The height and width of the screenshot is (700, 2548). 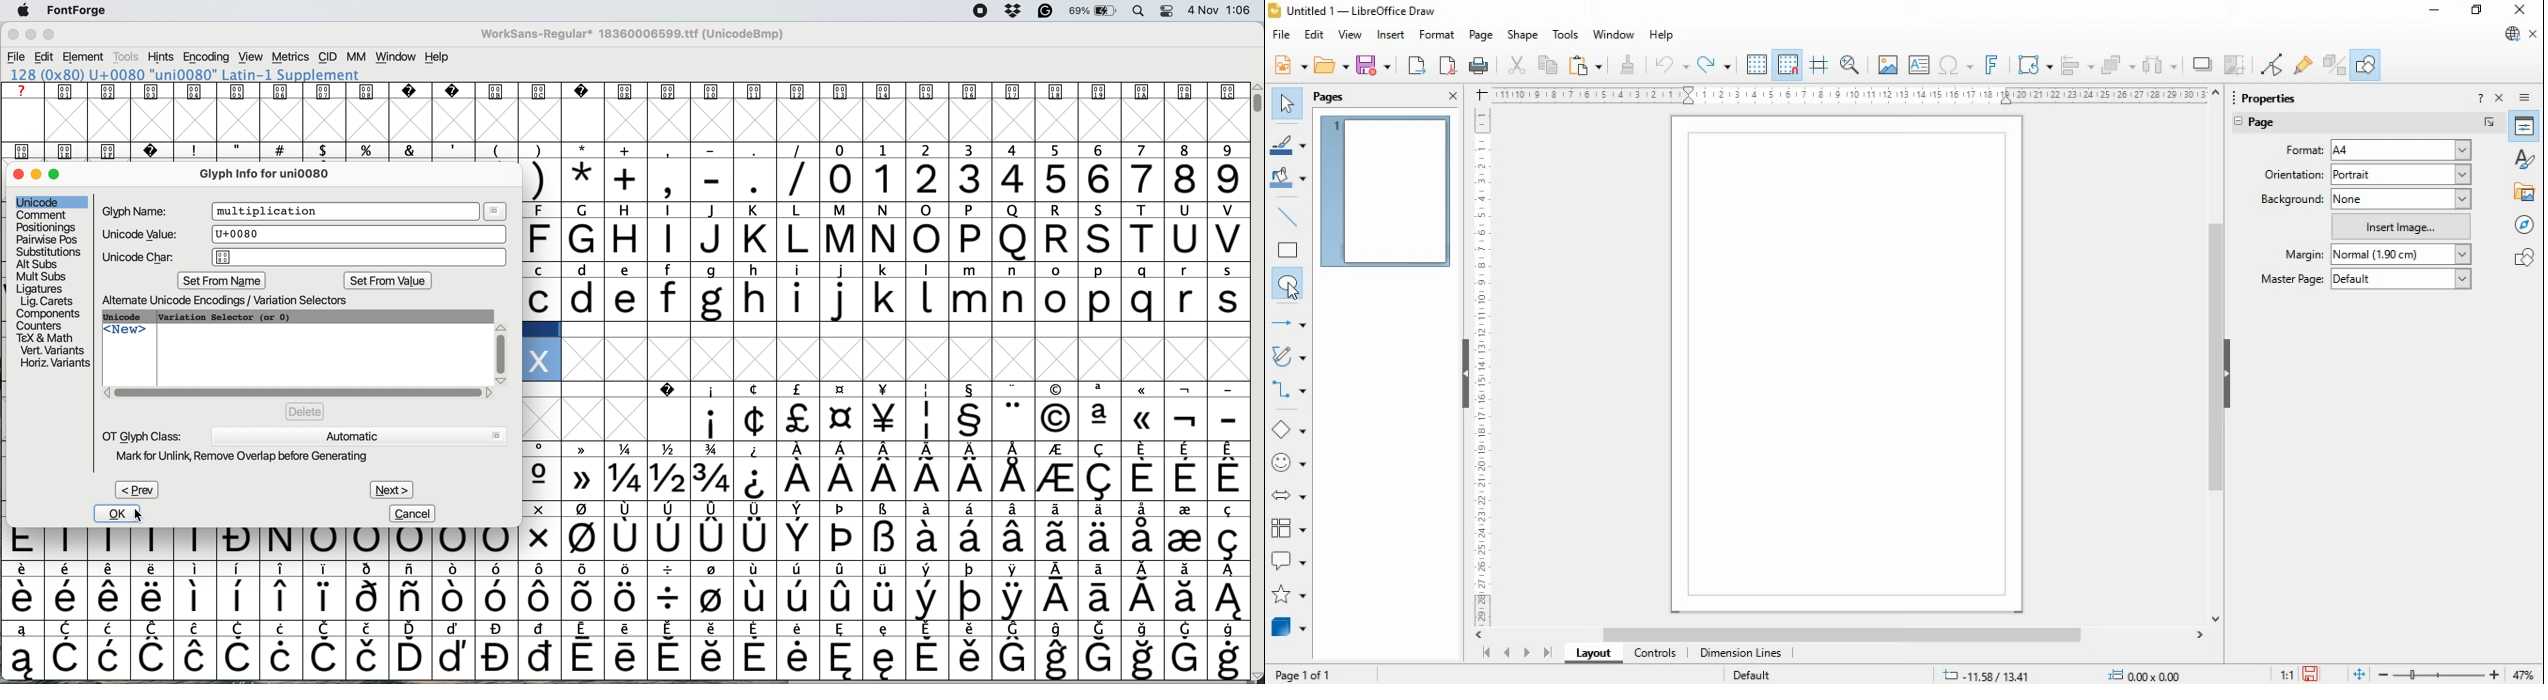 What do you see at coordinates (16, 56) in the screenshot?
I see `file` at bounding box center [16, 56].